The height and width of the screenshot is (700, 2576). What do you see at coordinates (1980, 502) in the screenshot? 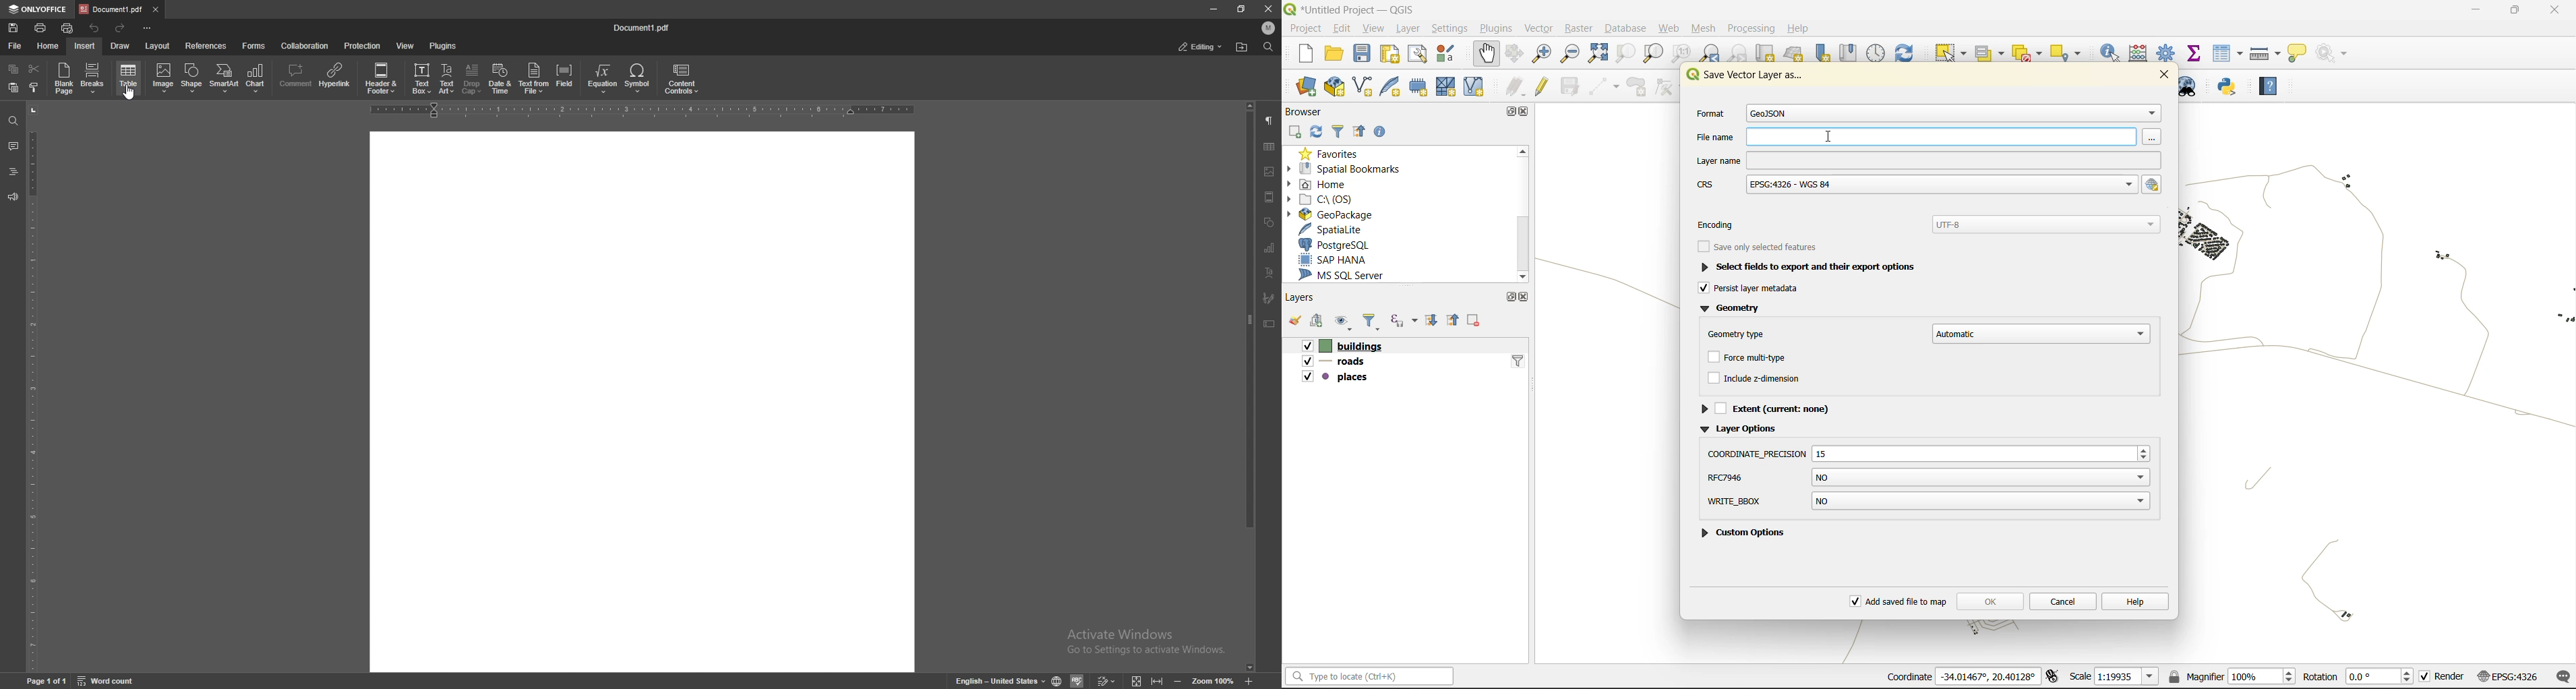
I see `No` at bounding box center [1980, 502].